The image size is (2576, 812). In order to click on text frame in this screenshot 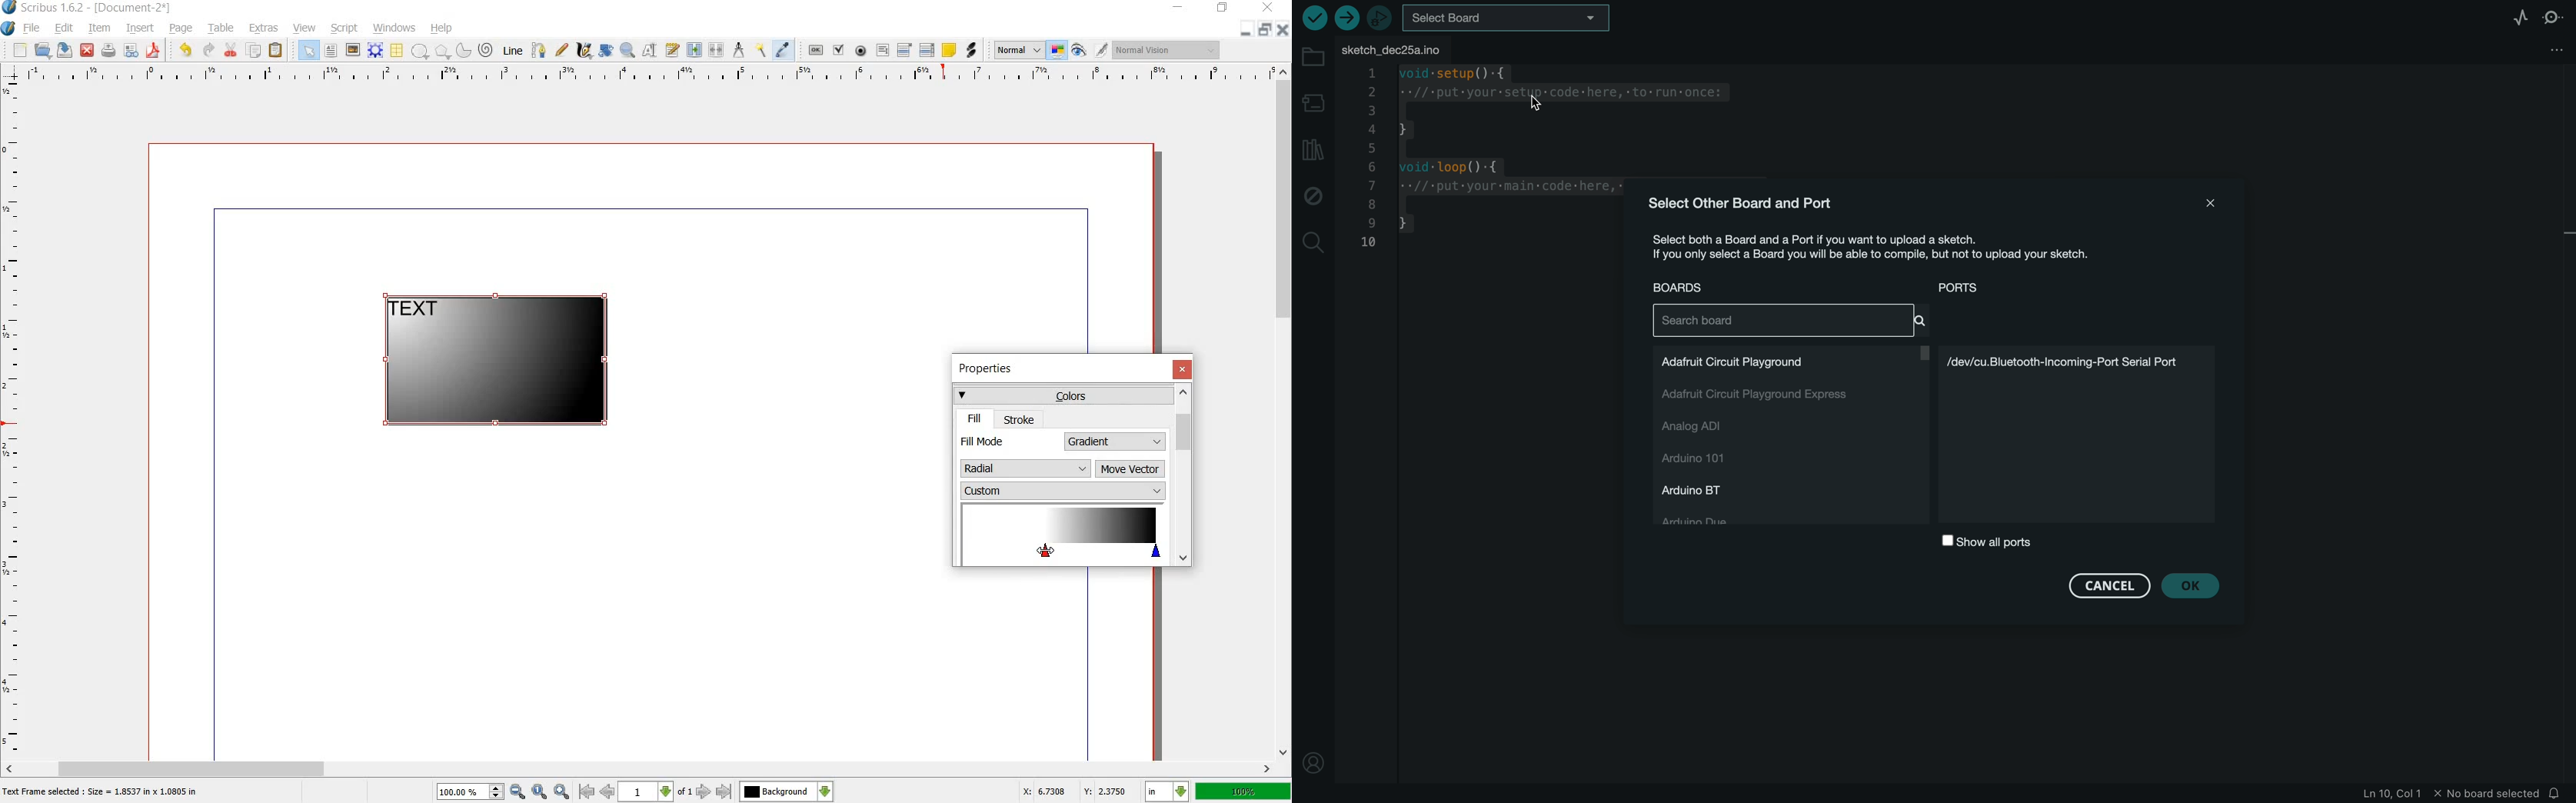, I will do `click(330, 51)`.